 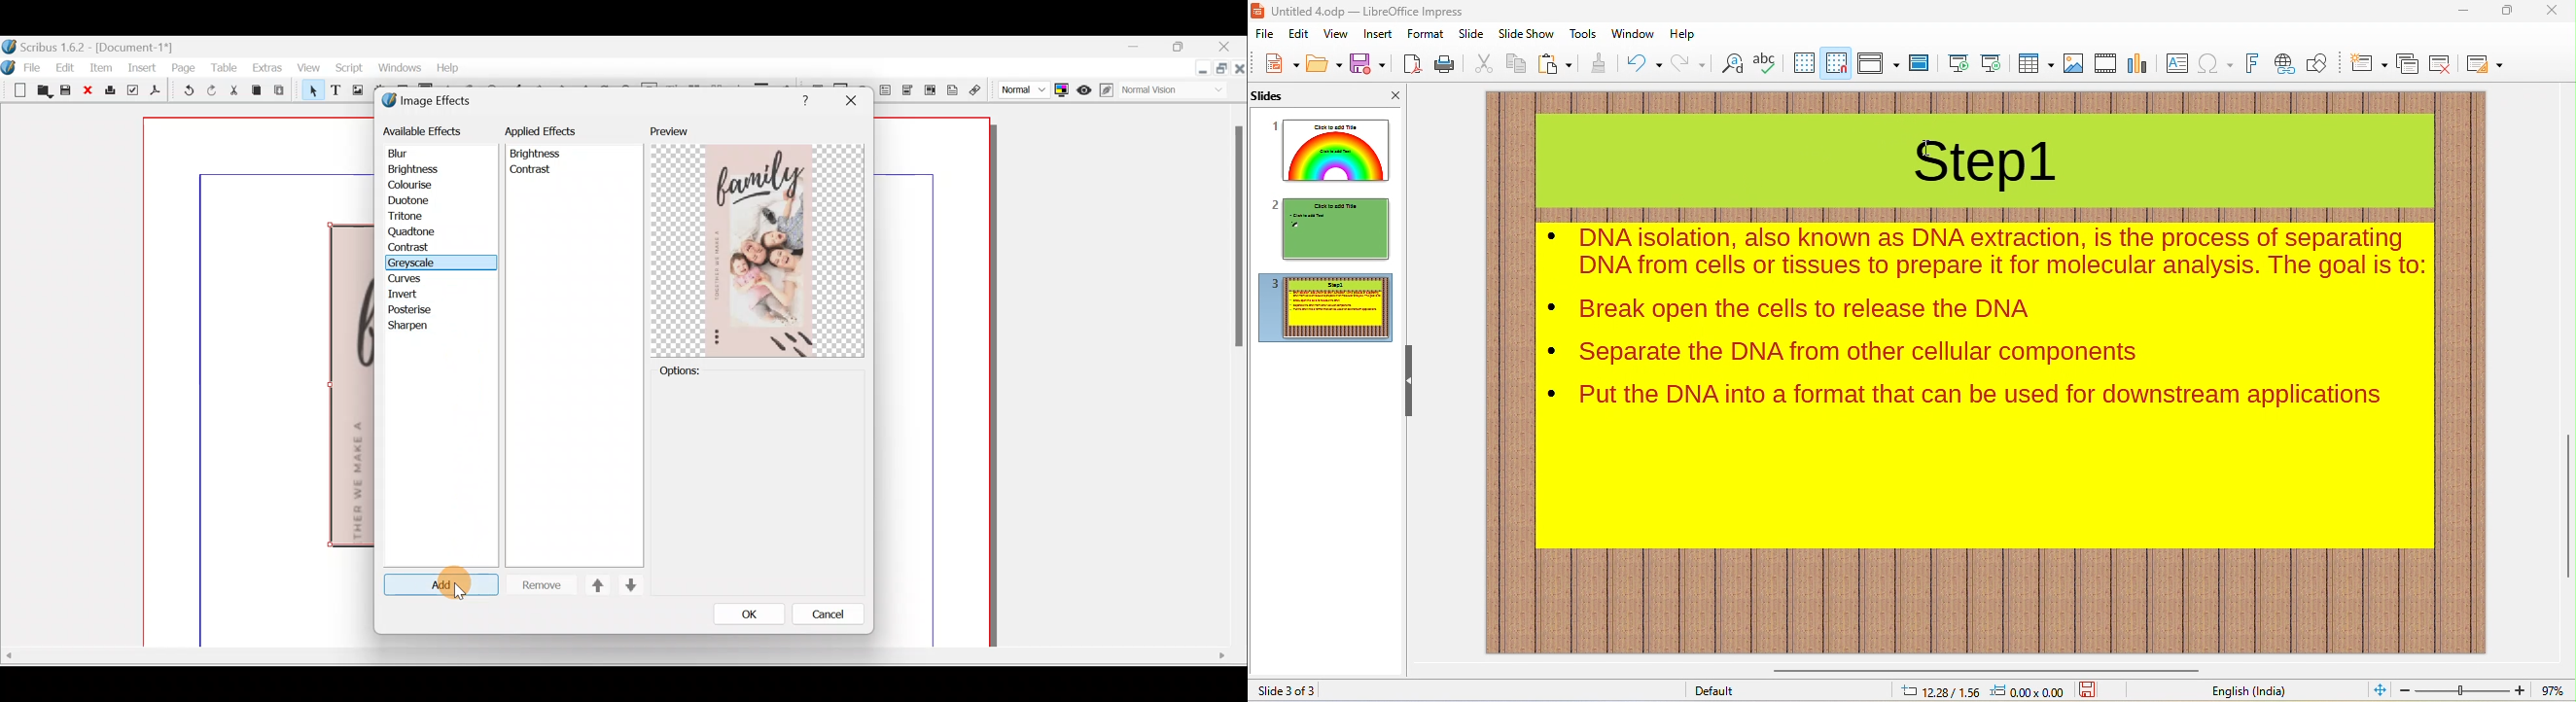 What do you see at coordinates (142, 72) in the screenshot?
I see `Insert` at bounding box center [142, 72].